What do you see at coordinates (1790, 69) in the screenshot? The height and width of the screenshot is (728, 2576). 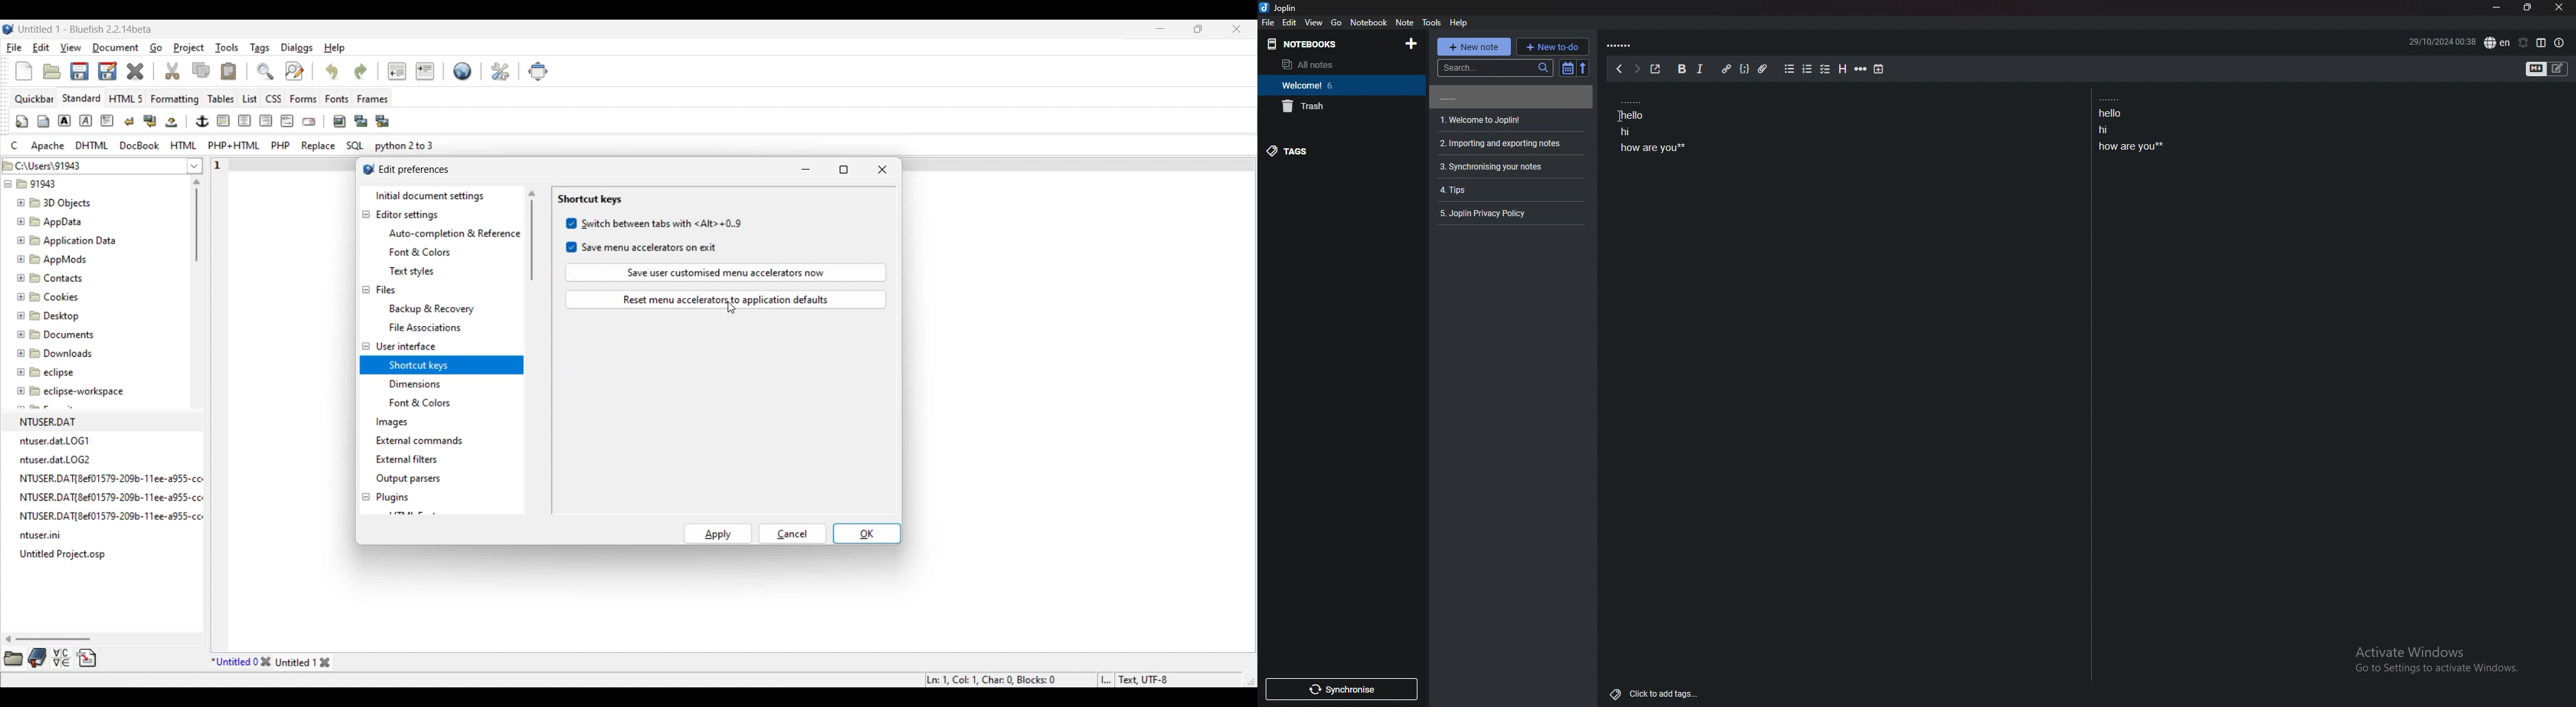 I see `bulleted list` at bounding box center [1790, 69].